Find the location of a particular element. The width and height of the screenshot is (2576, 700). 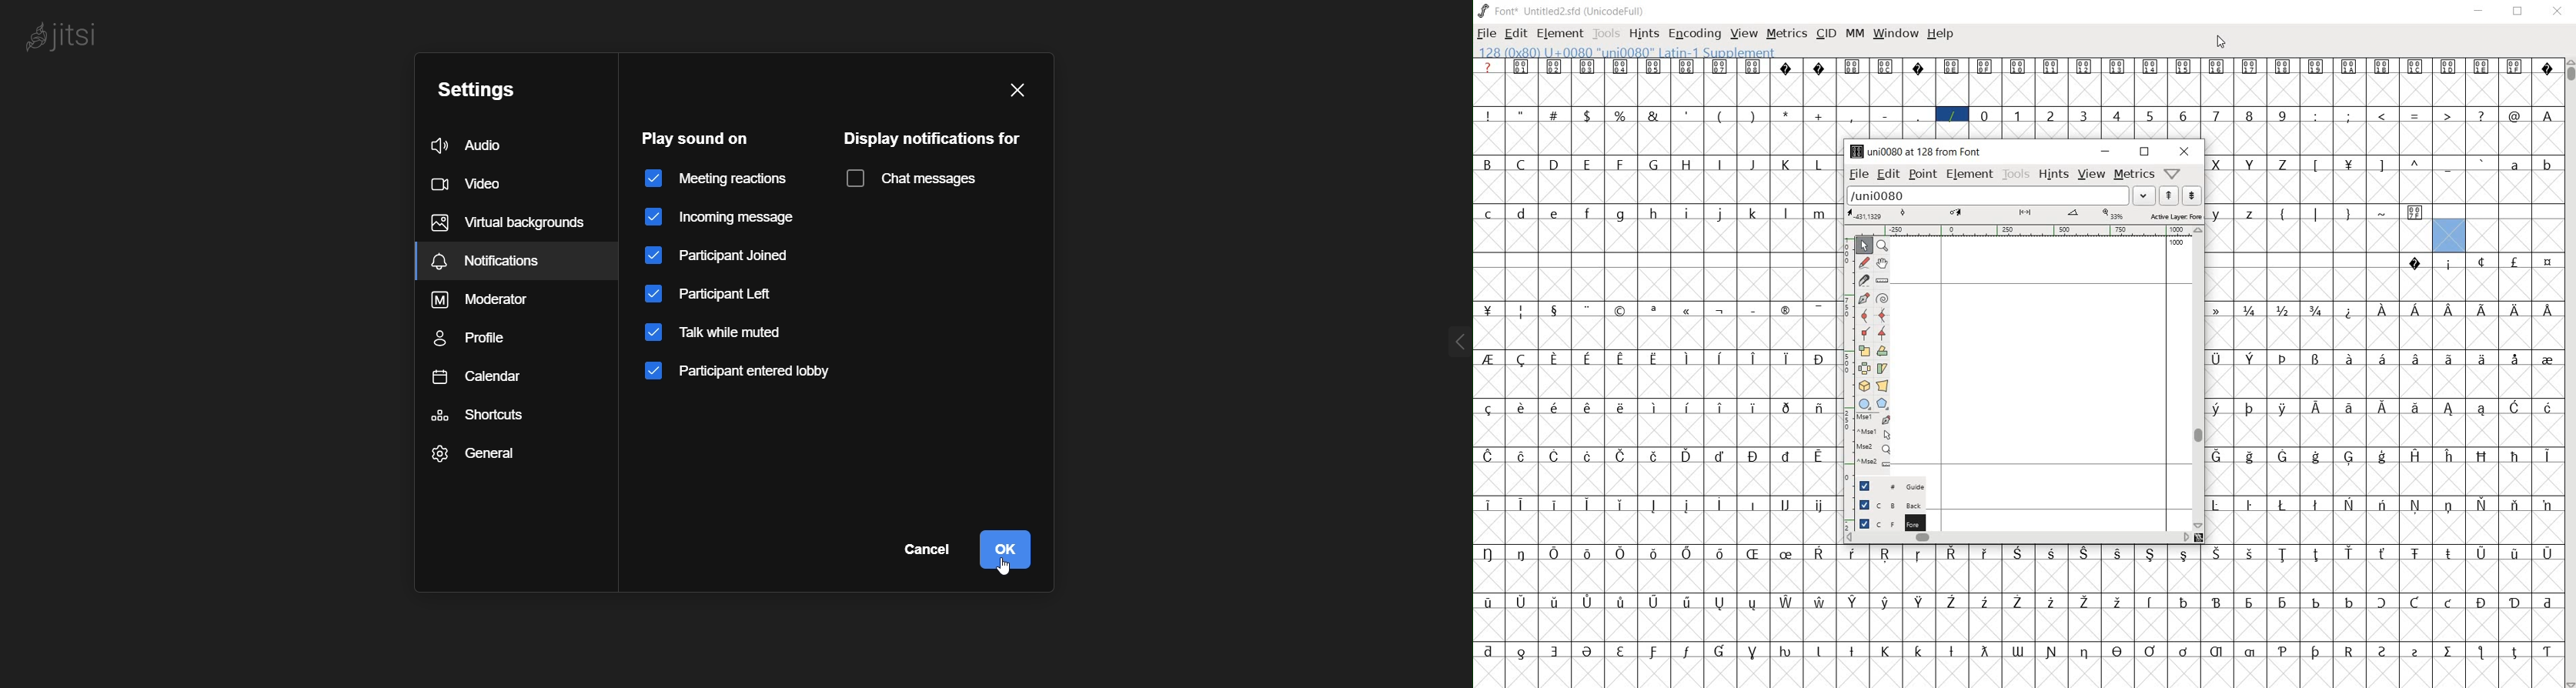

glyph is located at coordinates (2382, 652).